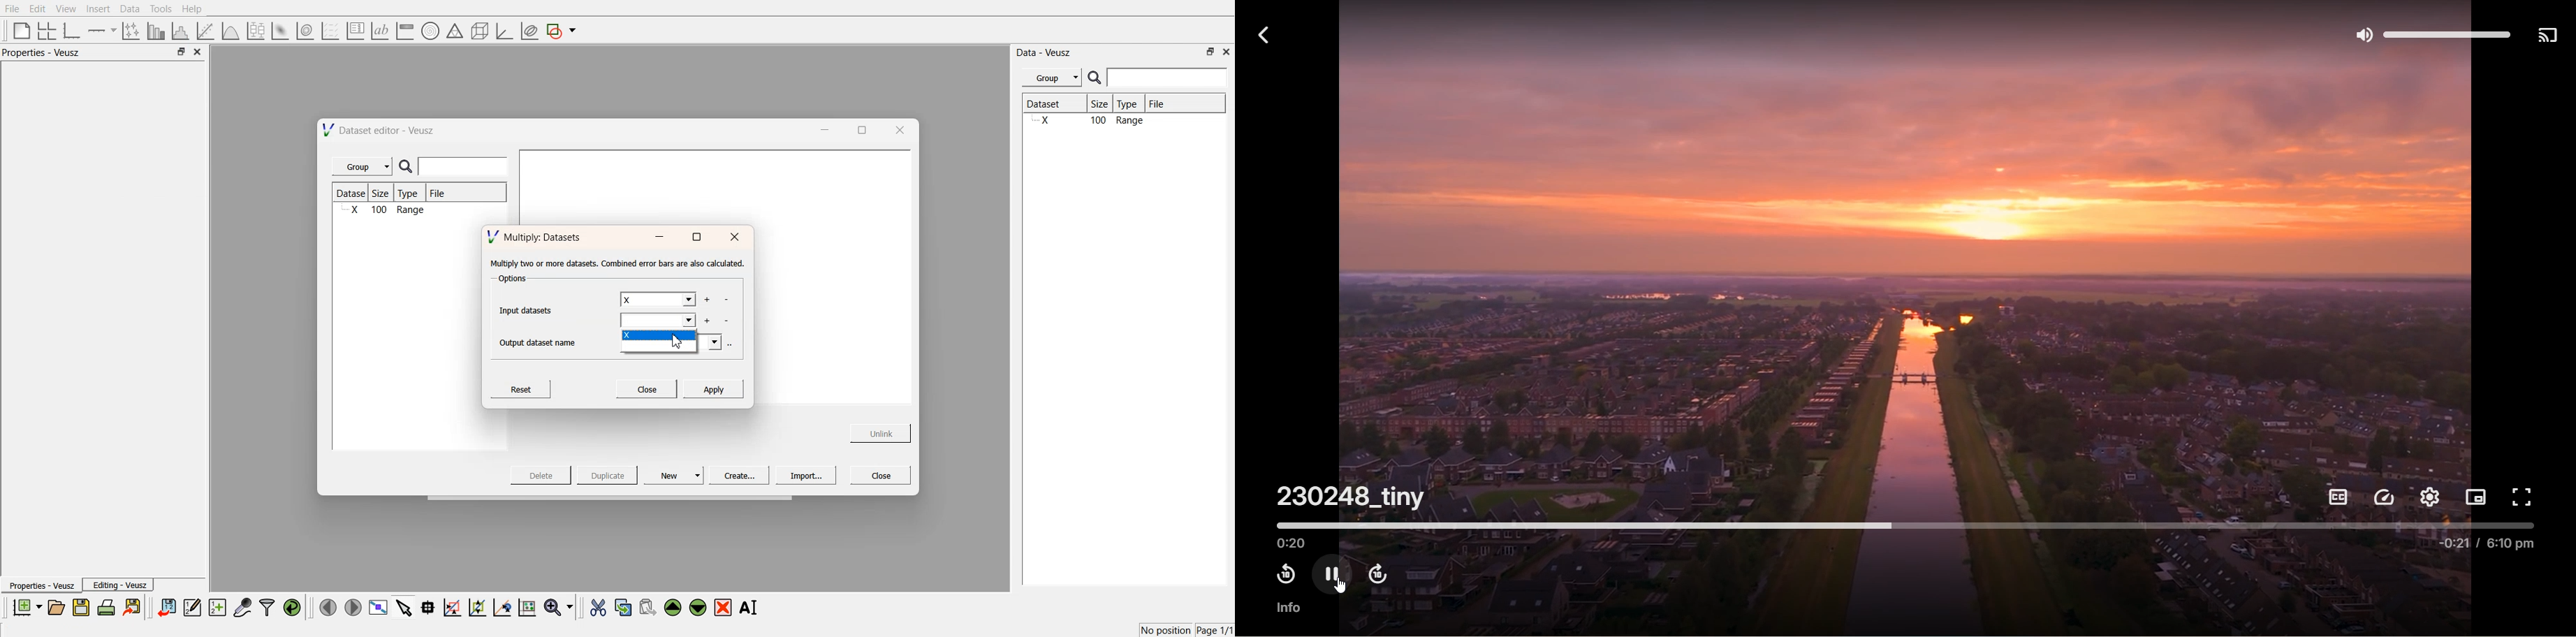  I want to click on X, so click(657, 300).